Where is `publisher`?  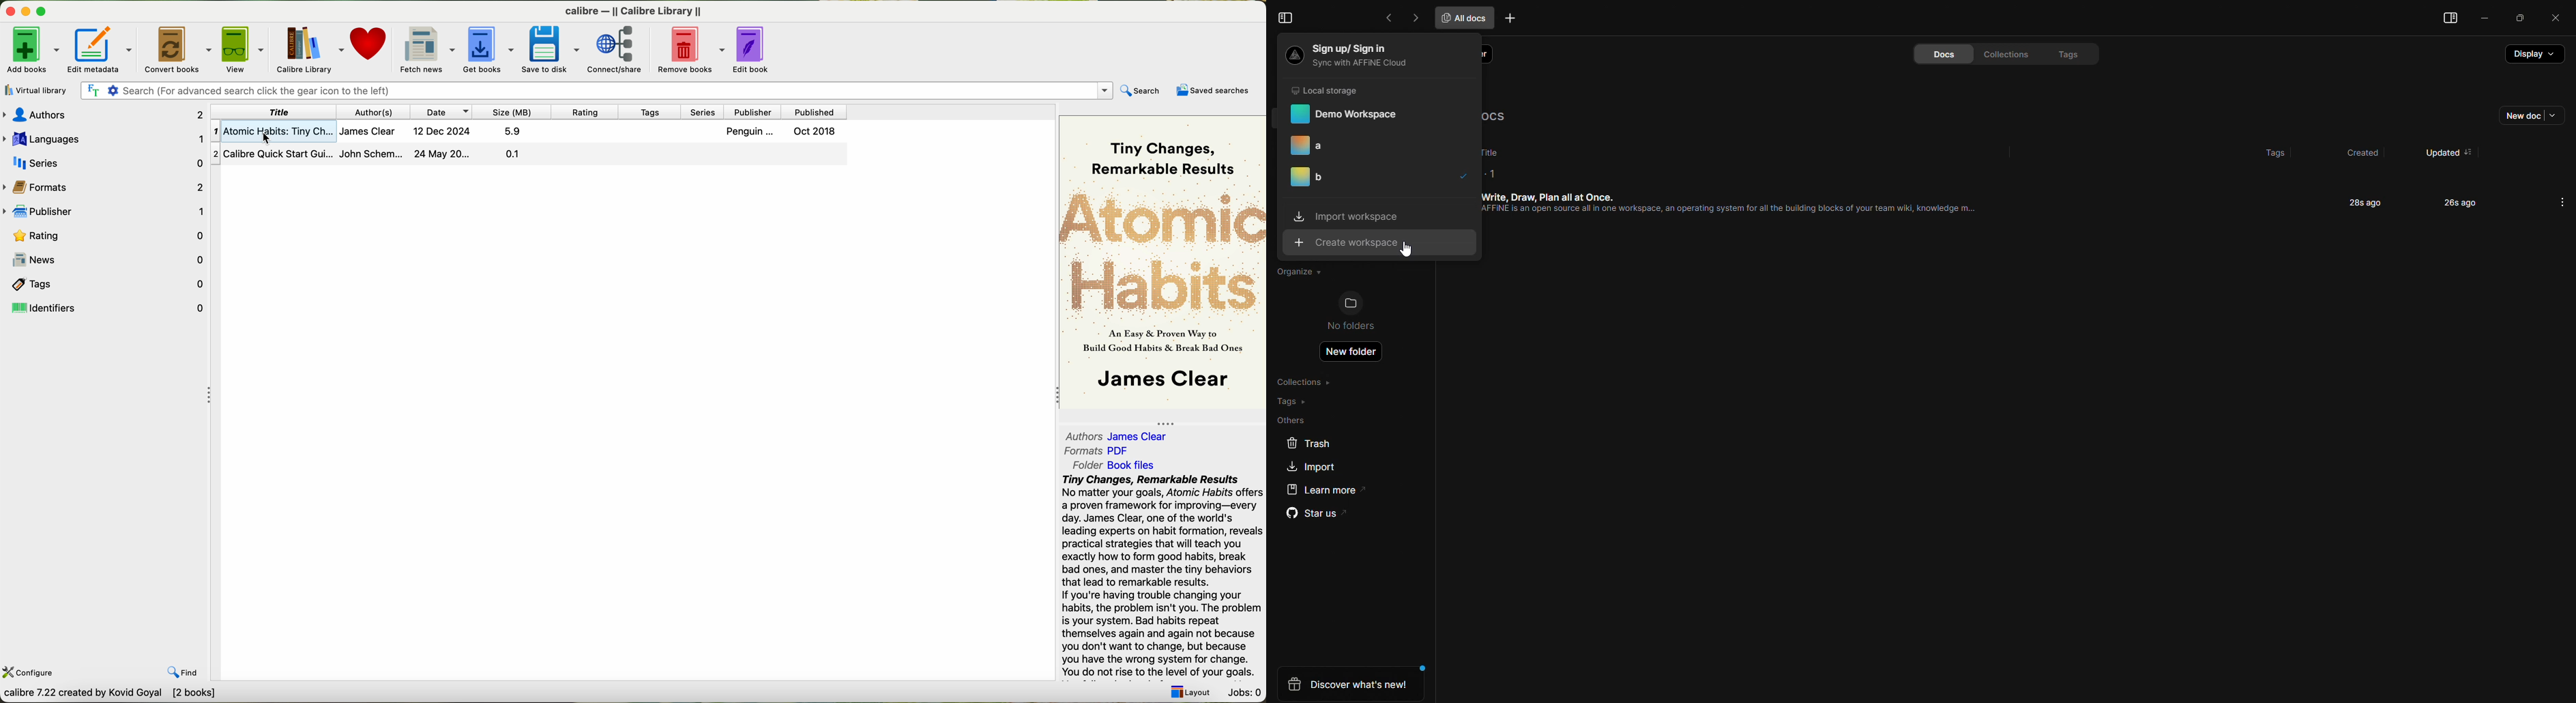
publisher is located at coordinates (104, 210).